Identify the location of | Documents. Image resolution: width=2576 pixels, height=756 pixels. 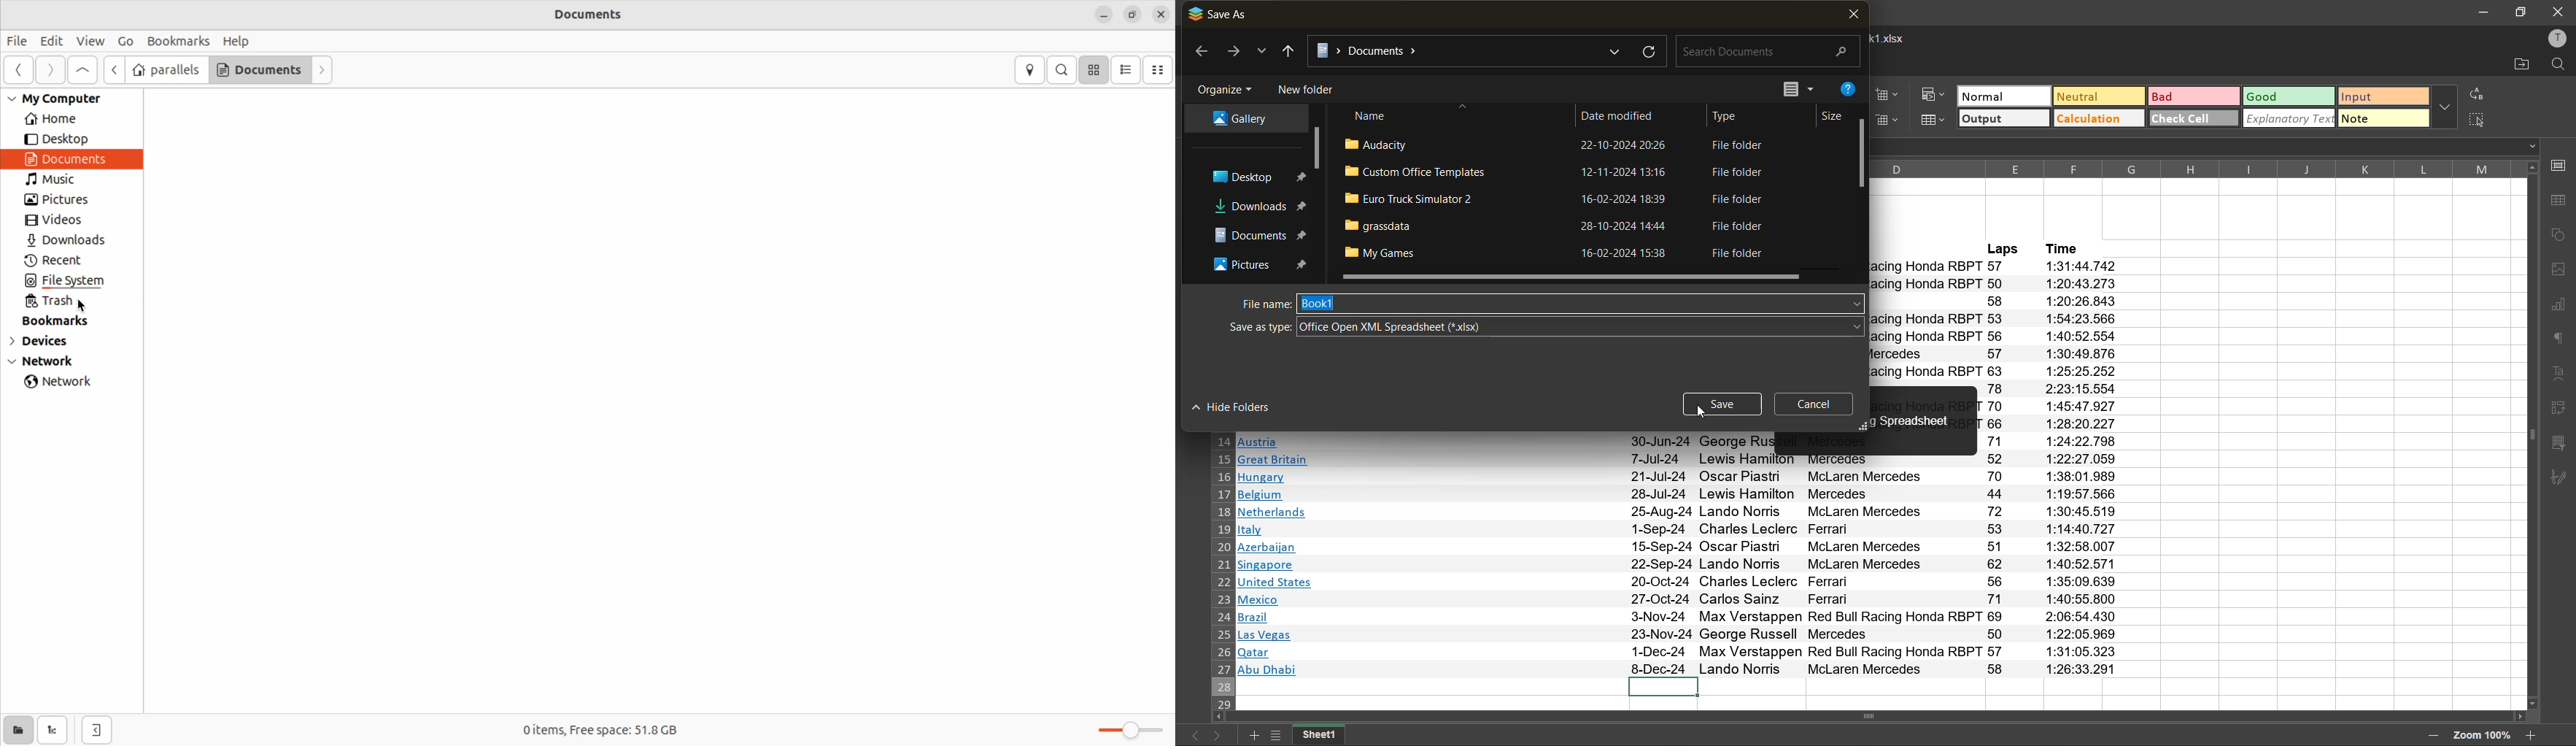
(1260, 237).